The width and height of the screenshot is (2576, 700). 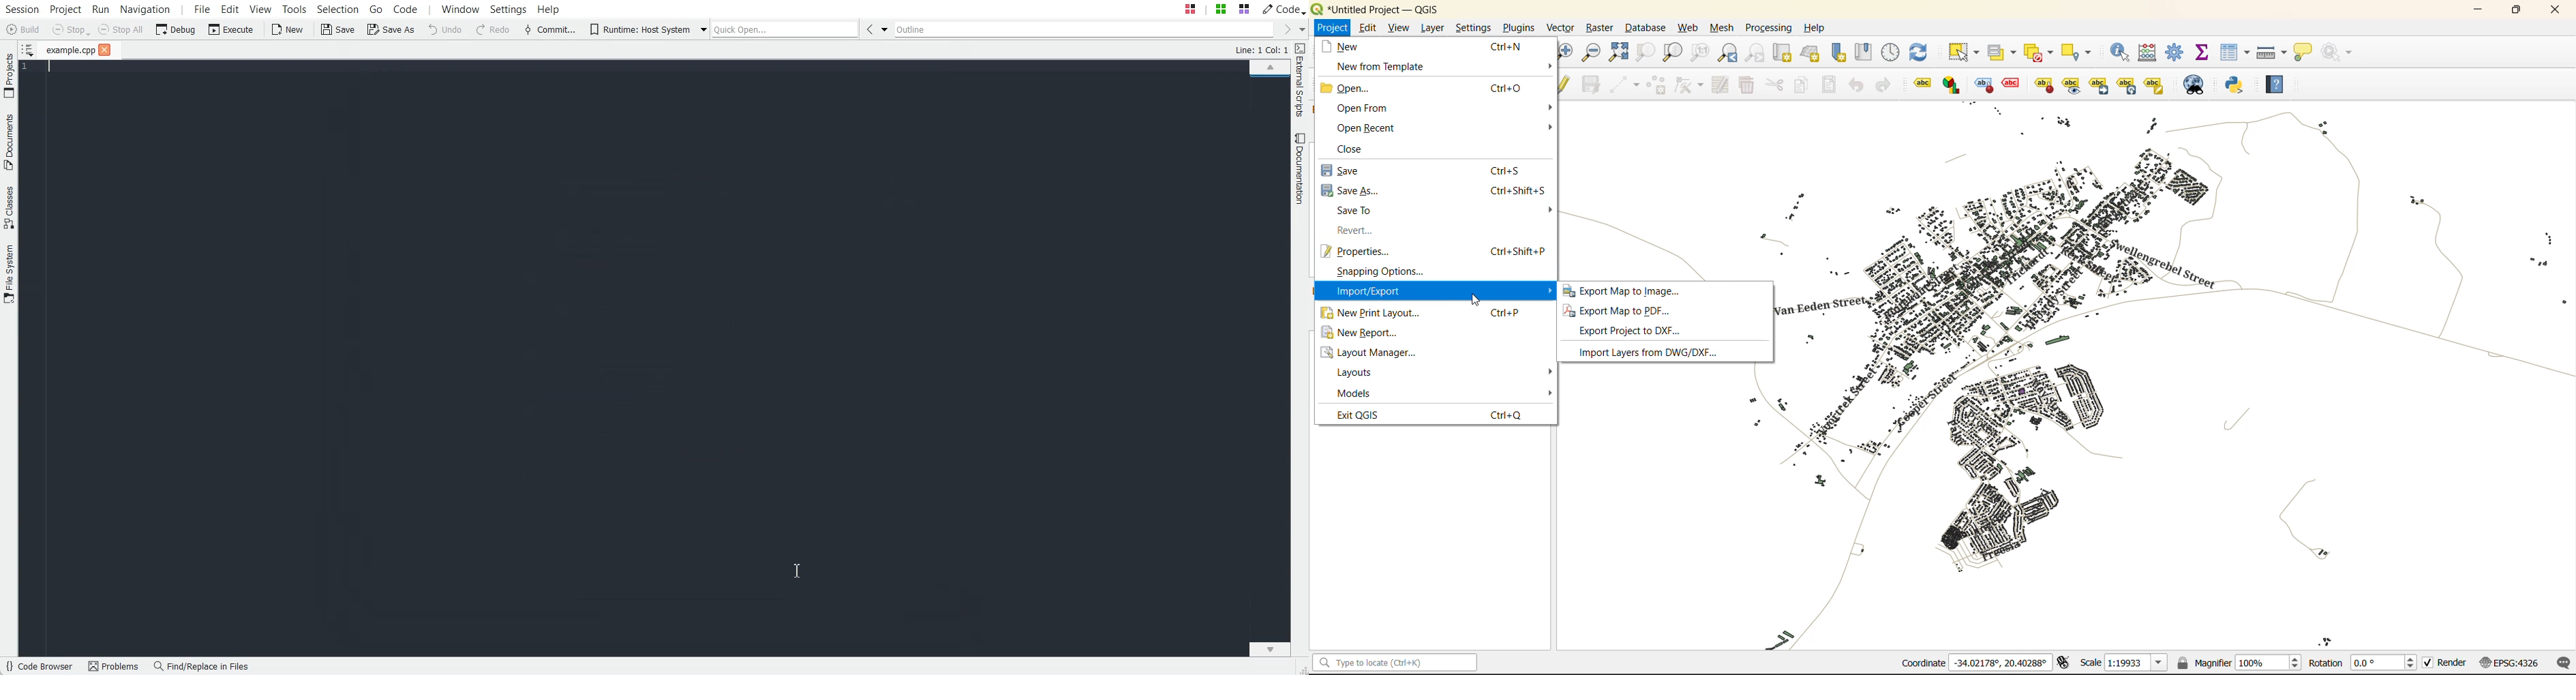 I want to click on new spatial bookmark, so click(x=1839, y=52).